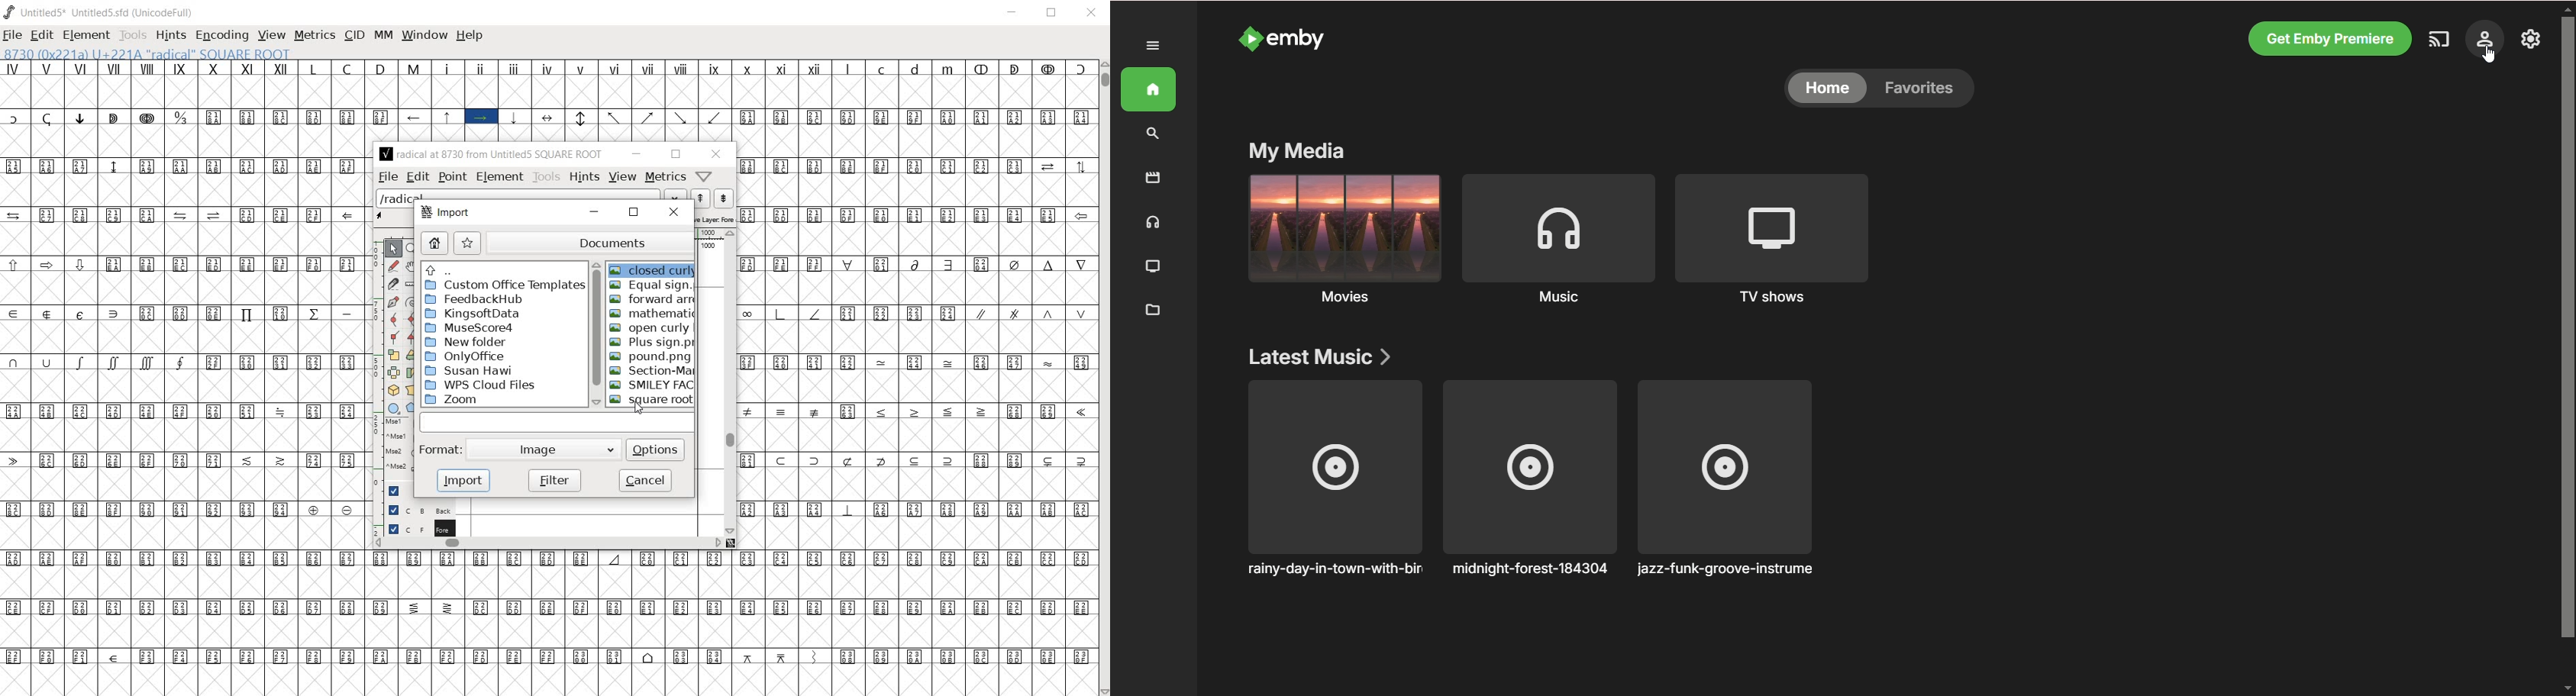 This screenshot has height=700, width=2576. What do you see at coordinates (548, 449) in the screenshot?
I see `Image` at bounding box center [548, 449].